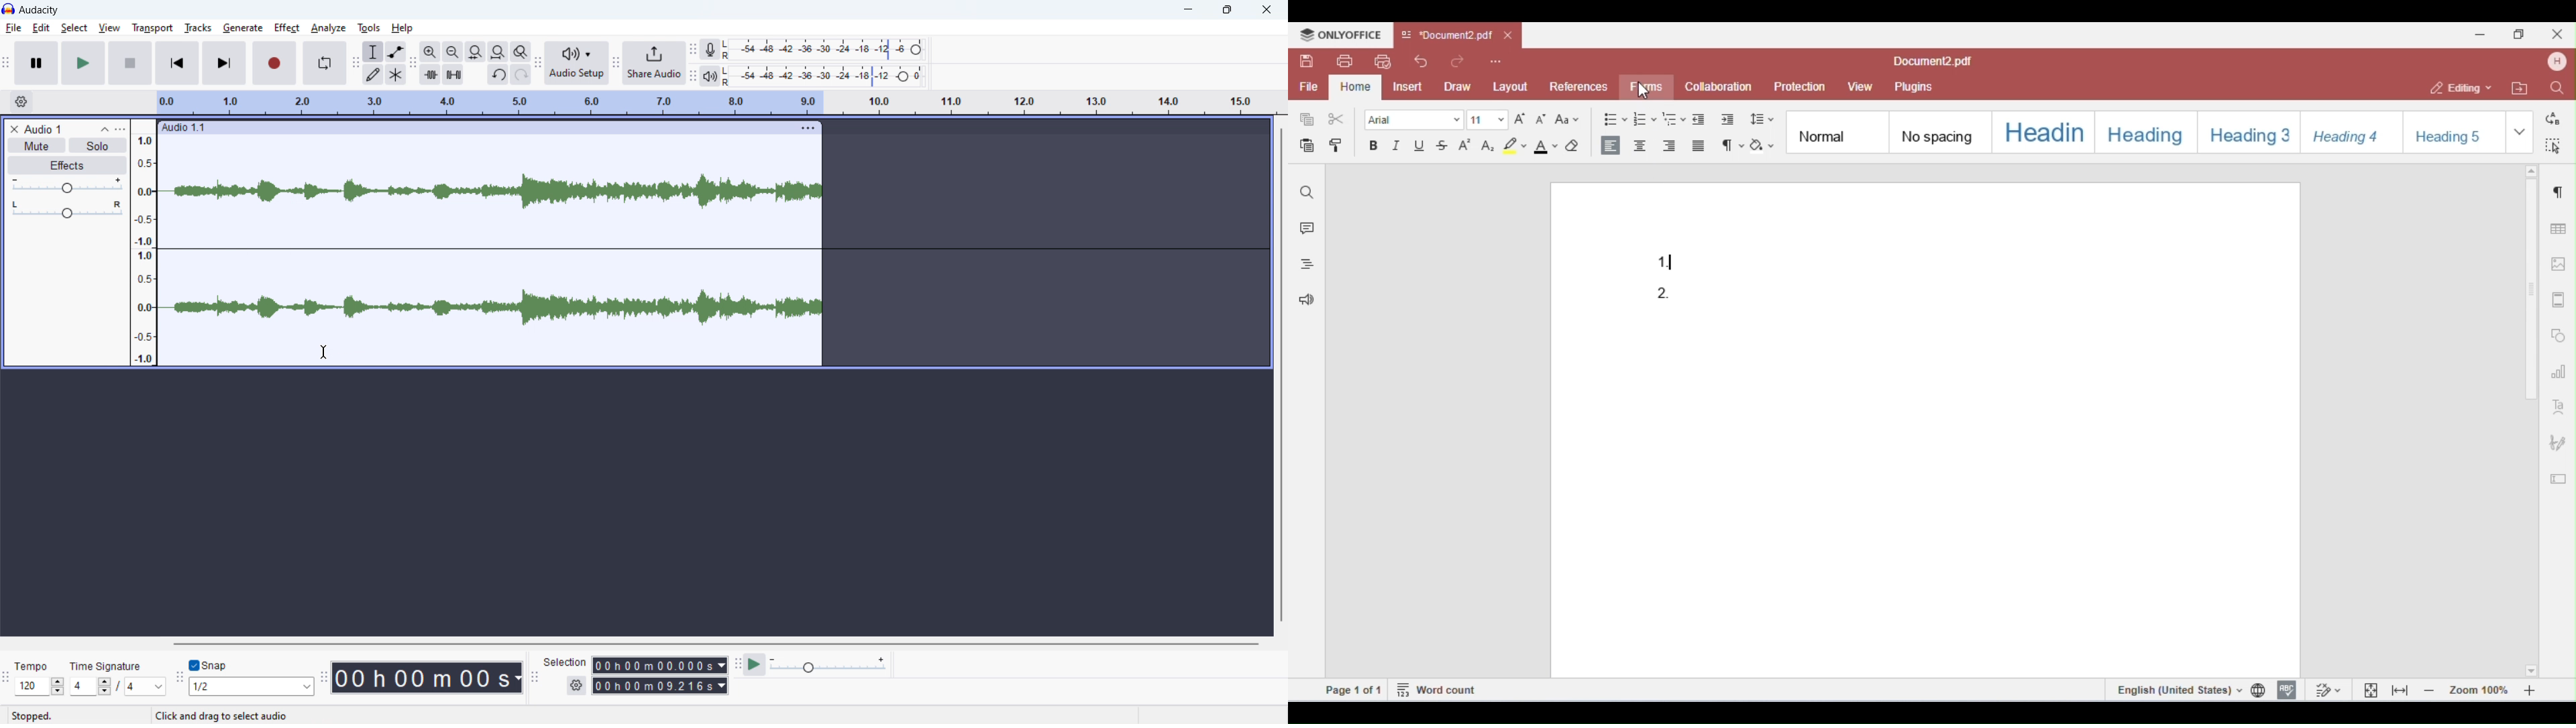  What do you see at coordinates (829, 665) in the screenshot?
I see `playback speed` at bounding box center [829, 665].